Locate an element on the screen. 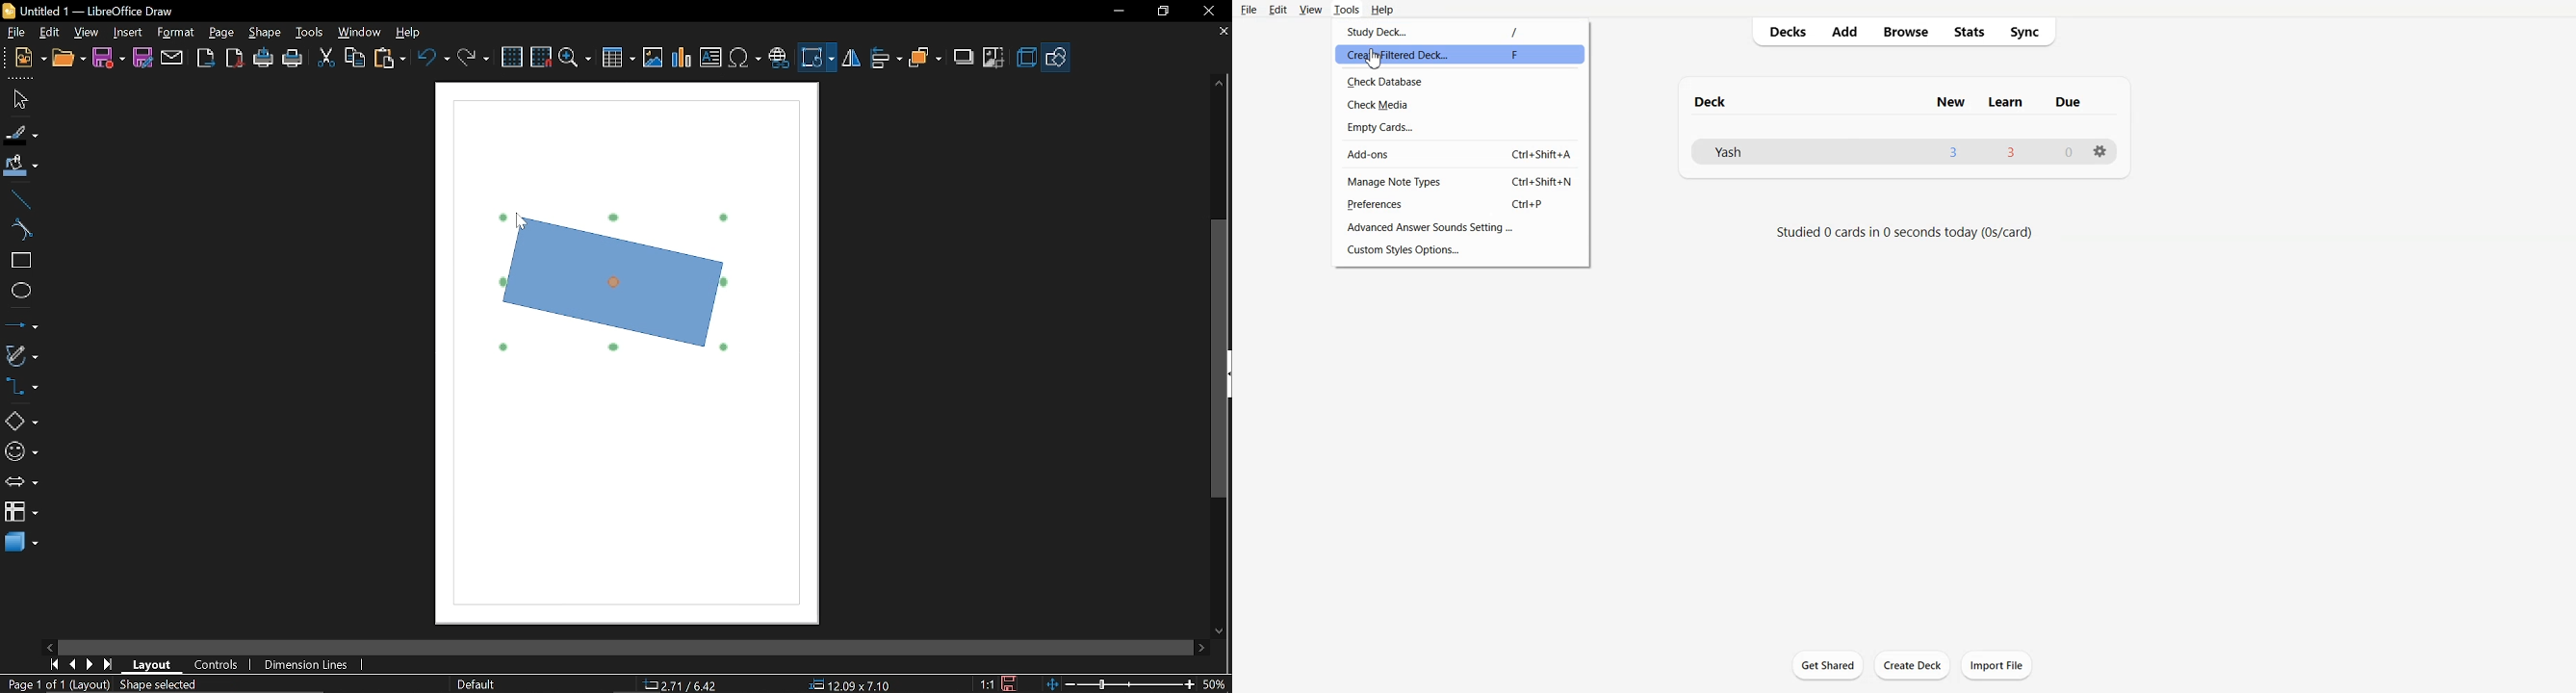 Image resolution: width=2576 pixels, height=700 pixels. Decks is located at coordinates (1783, 32).